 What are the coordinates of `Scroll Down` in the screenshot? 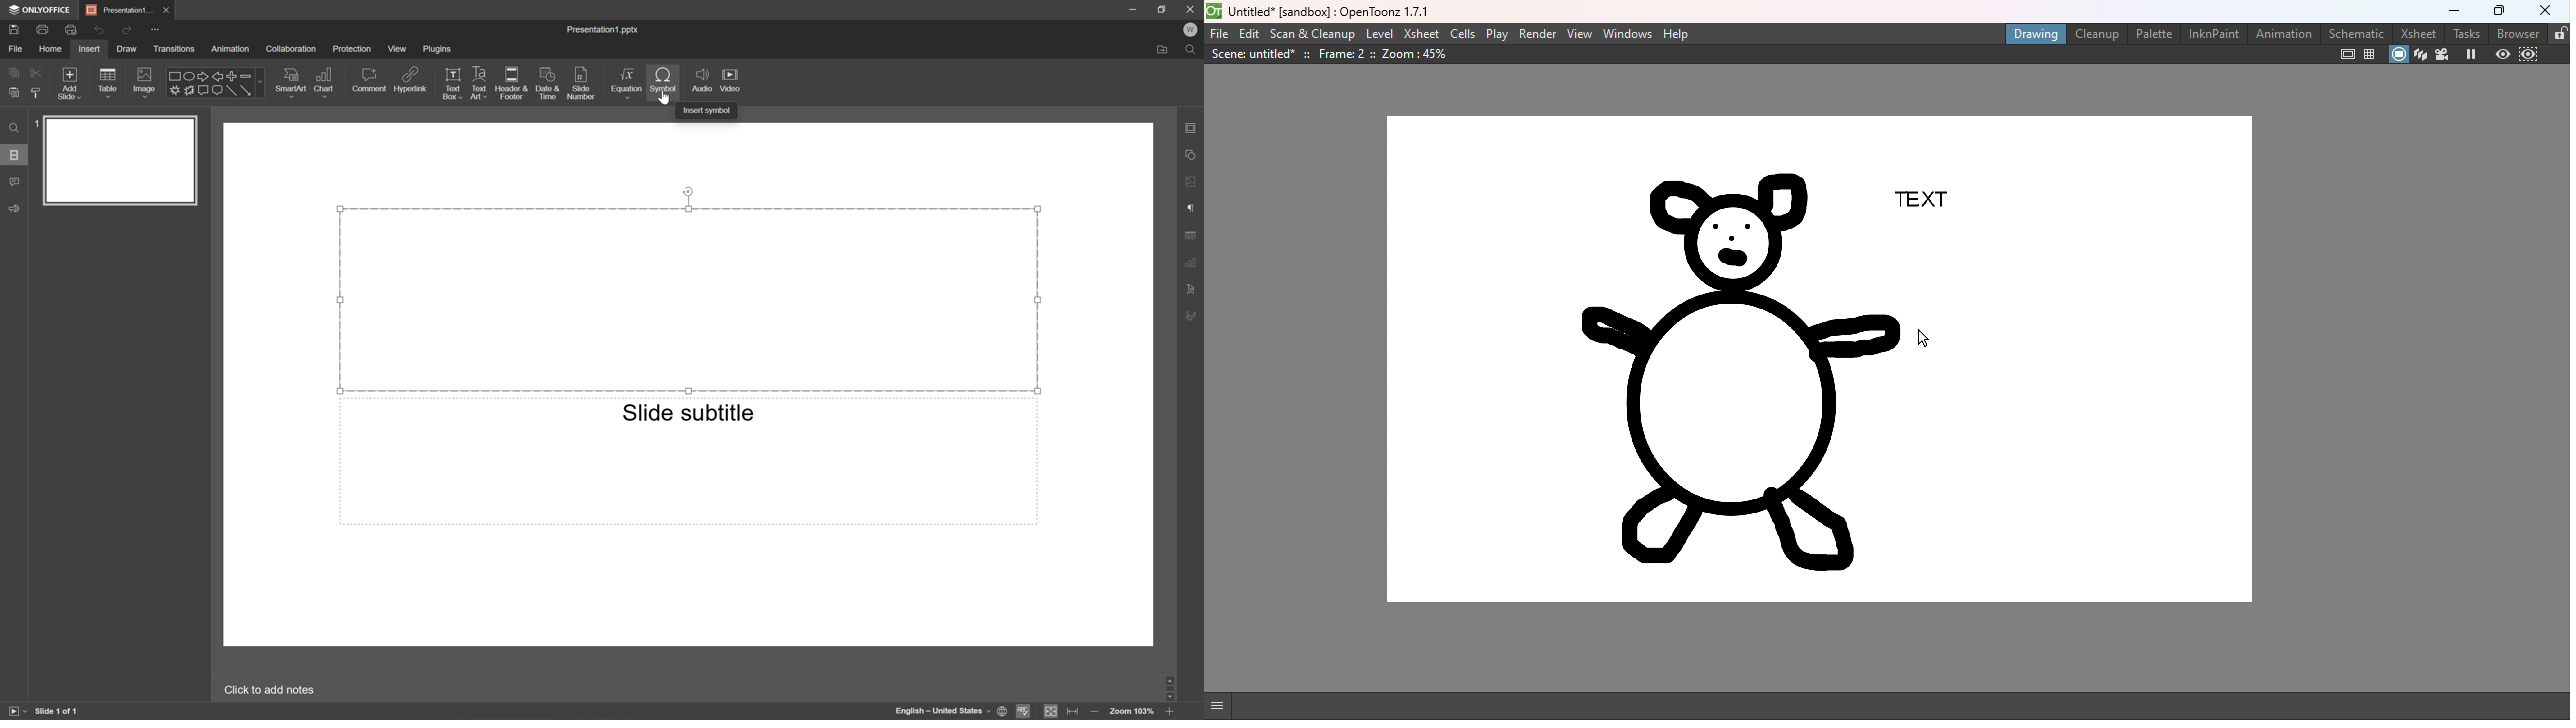 It's located at (1168, 699).